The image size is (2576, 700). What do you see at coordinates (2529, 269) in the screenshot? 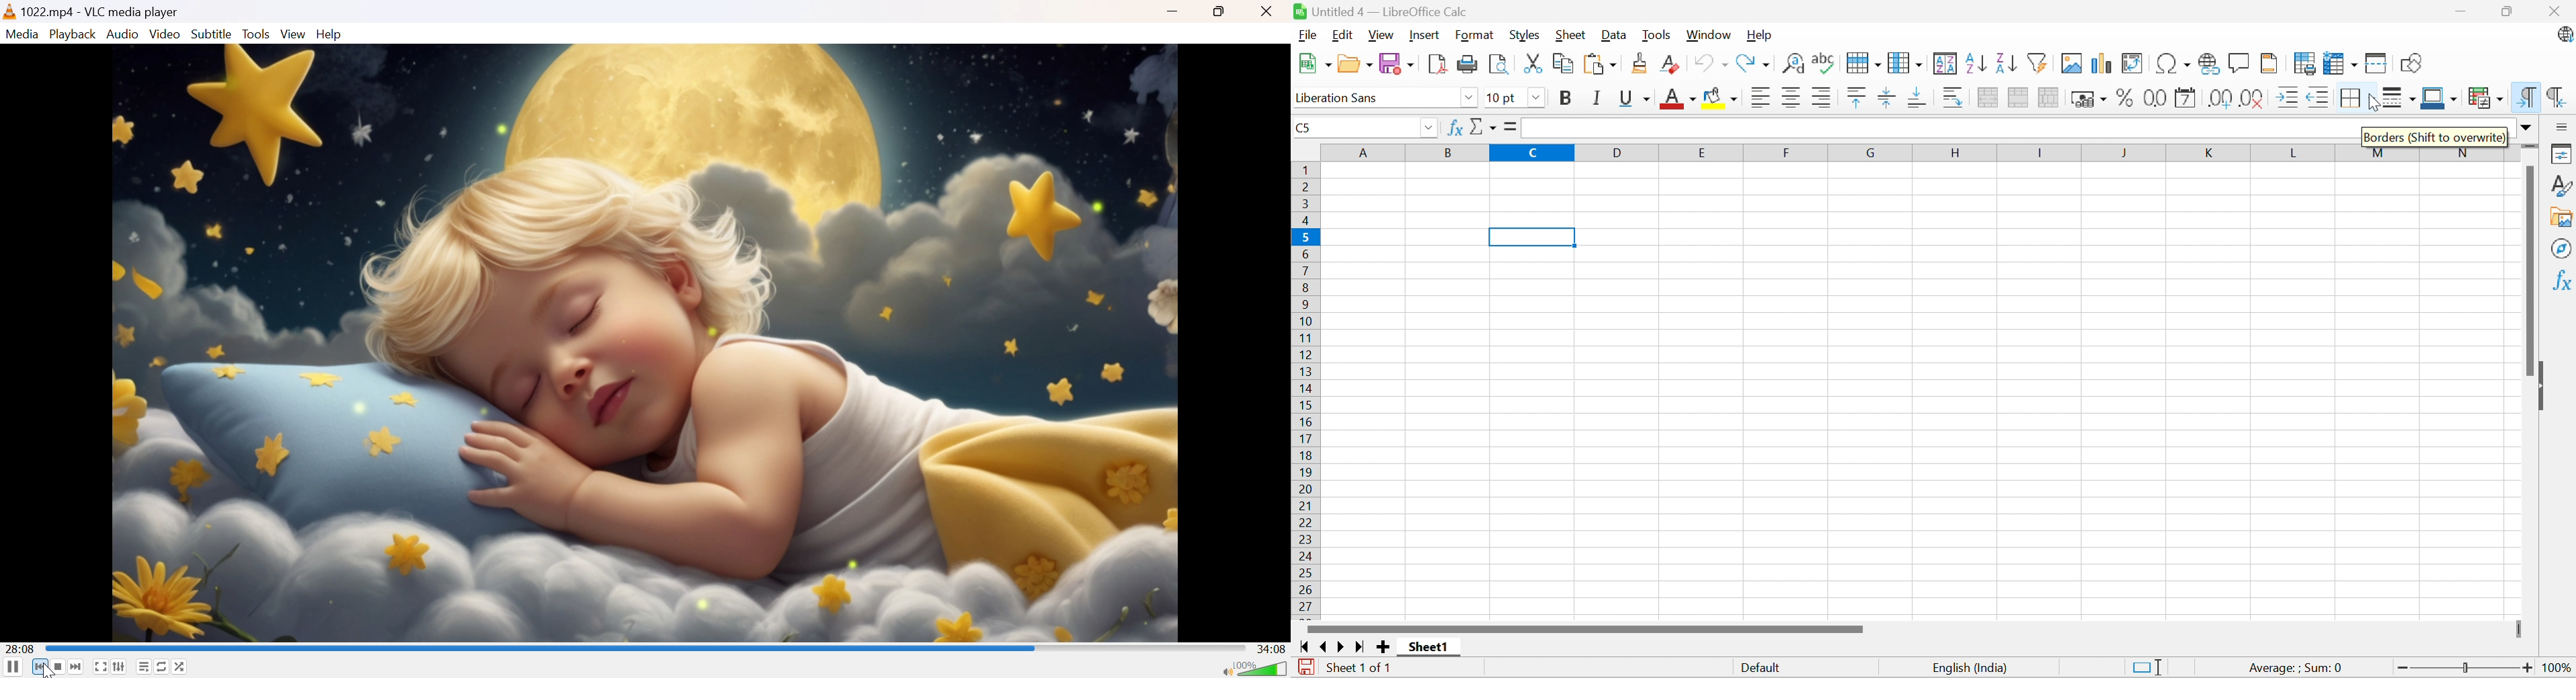
I see `Scroll bar` at bounding box center [2529, 269].